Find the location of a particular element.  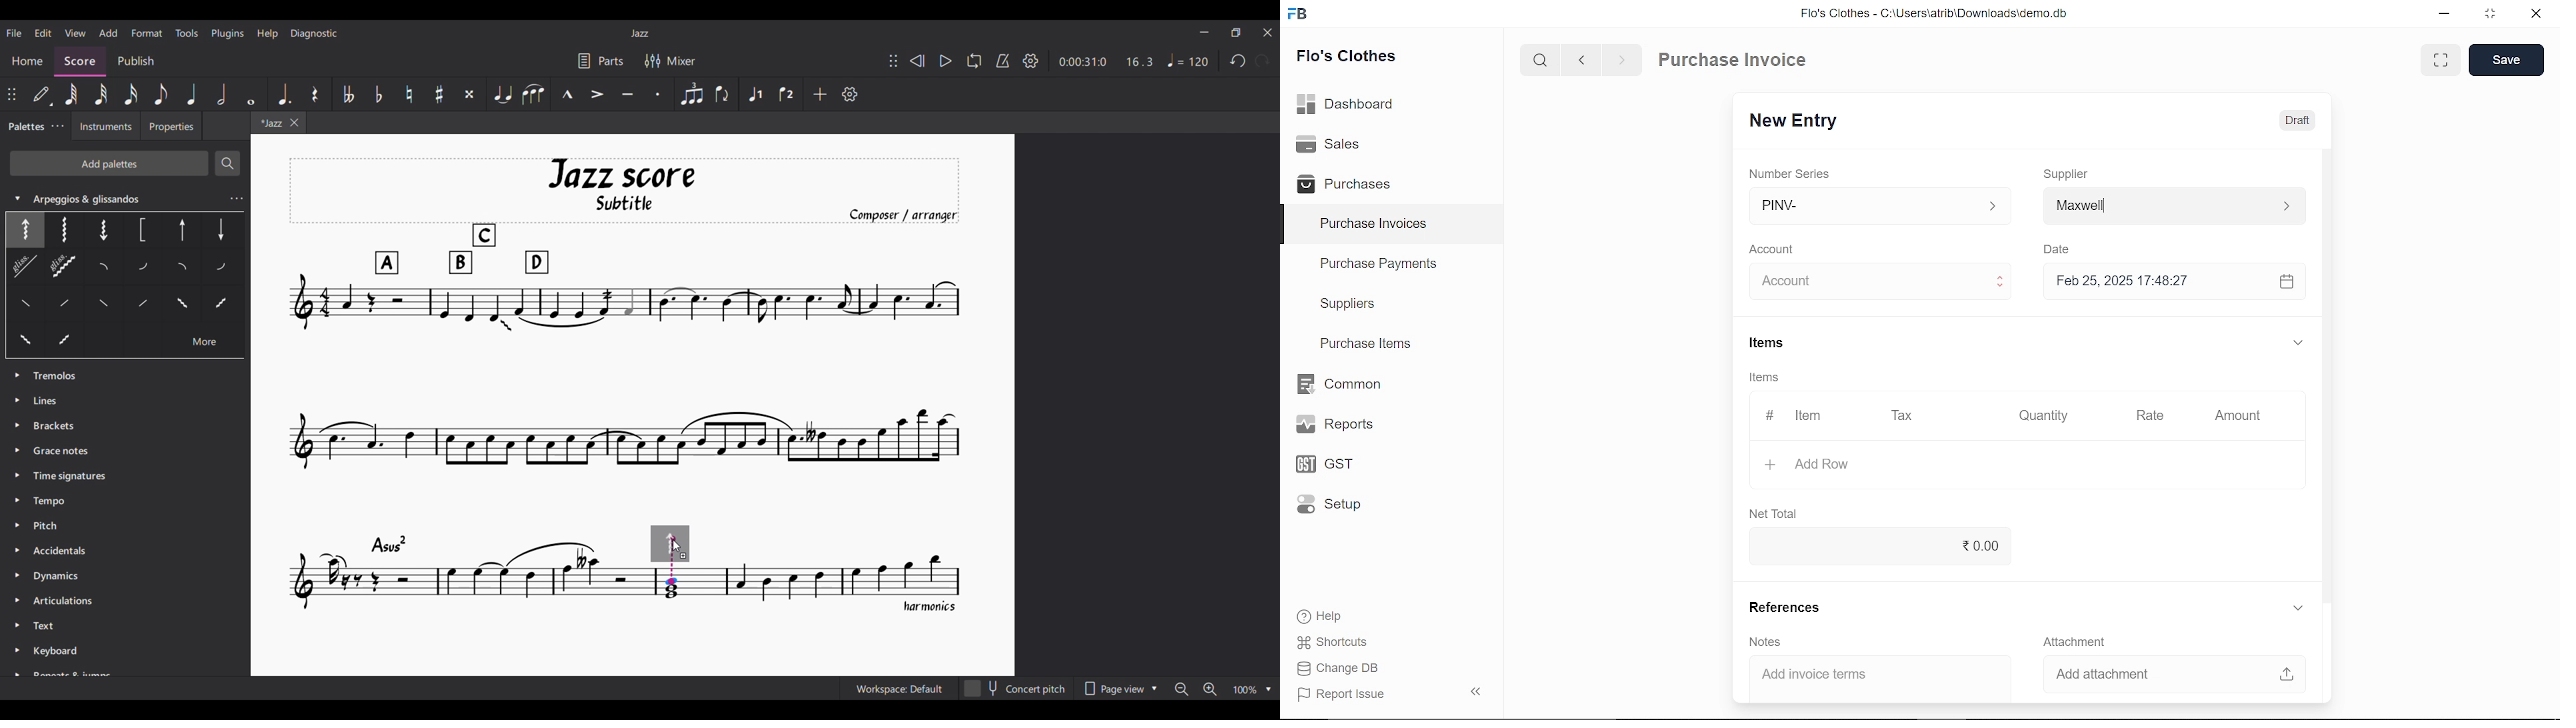

+ Add Row is located at coordinates (1801, 463).